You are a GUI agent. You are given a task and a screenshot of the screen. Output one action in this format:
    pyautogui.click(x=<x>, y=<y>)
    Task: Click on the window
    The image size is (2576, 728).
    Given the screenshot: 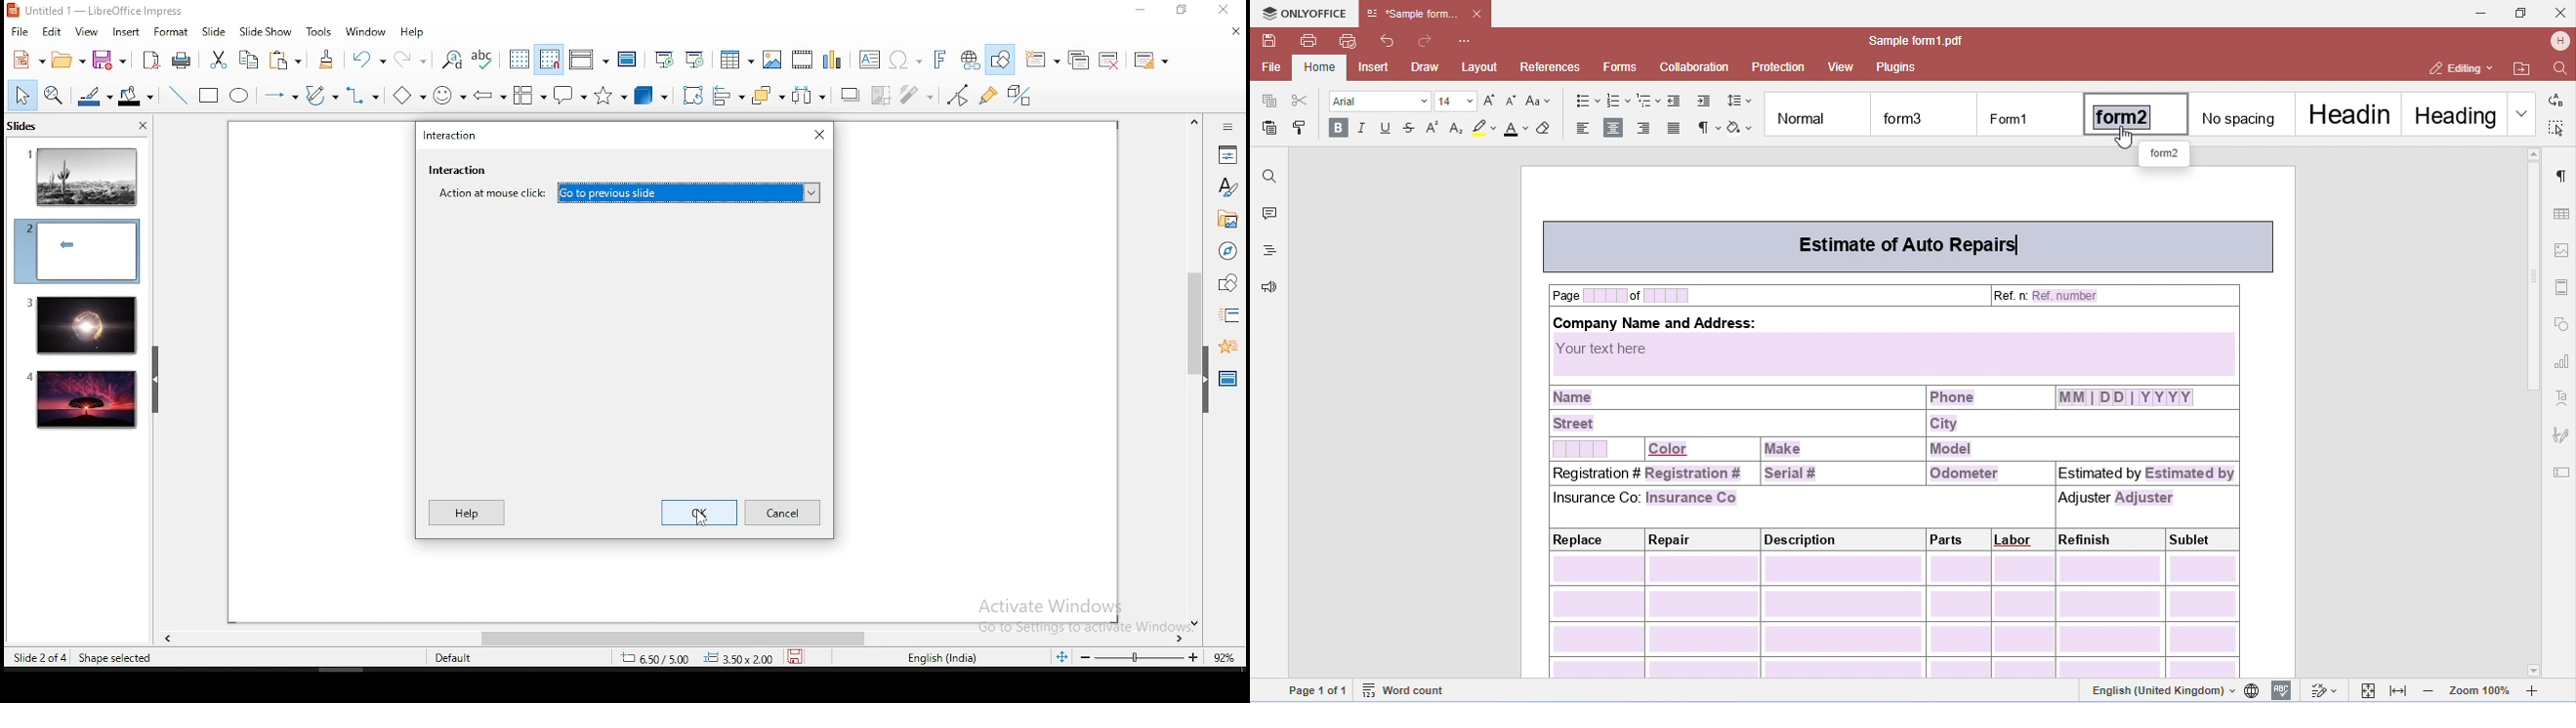 What is the action you would take?
    pyautogui.click(x=366, y=32)
    